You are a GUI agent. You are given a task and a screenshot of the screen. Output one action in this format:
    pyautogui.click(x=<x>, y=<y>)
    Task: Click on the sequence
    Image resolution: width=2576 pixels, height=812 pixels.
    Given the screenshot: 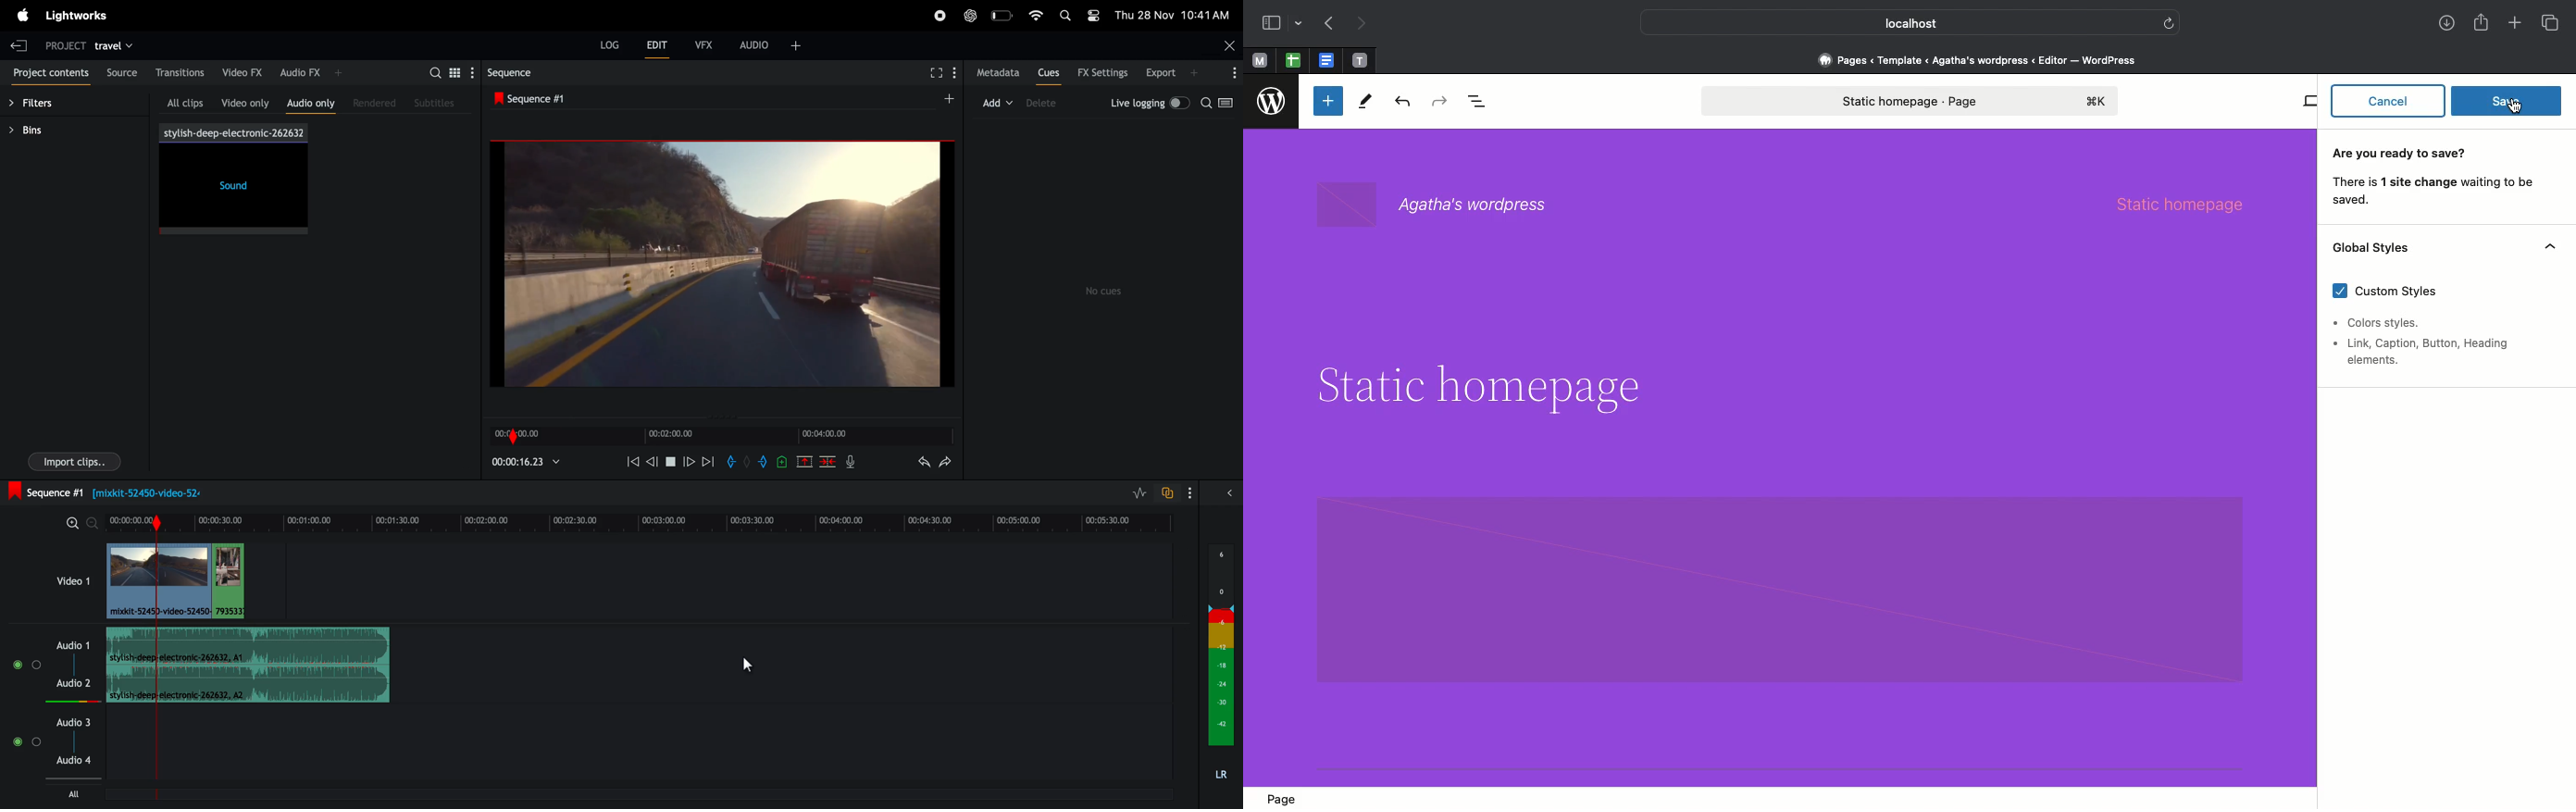 What is the action you would take?
    pyautogui.click(x=528, y=73)
    